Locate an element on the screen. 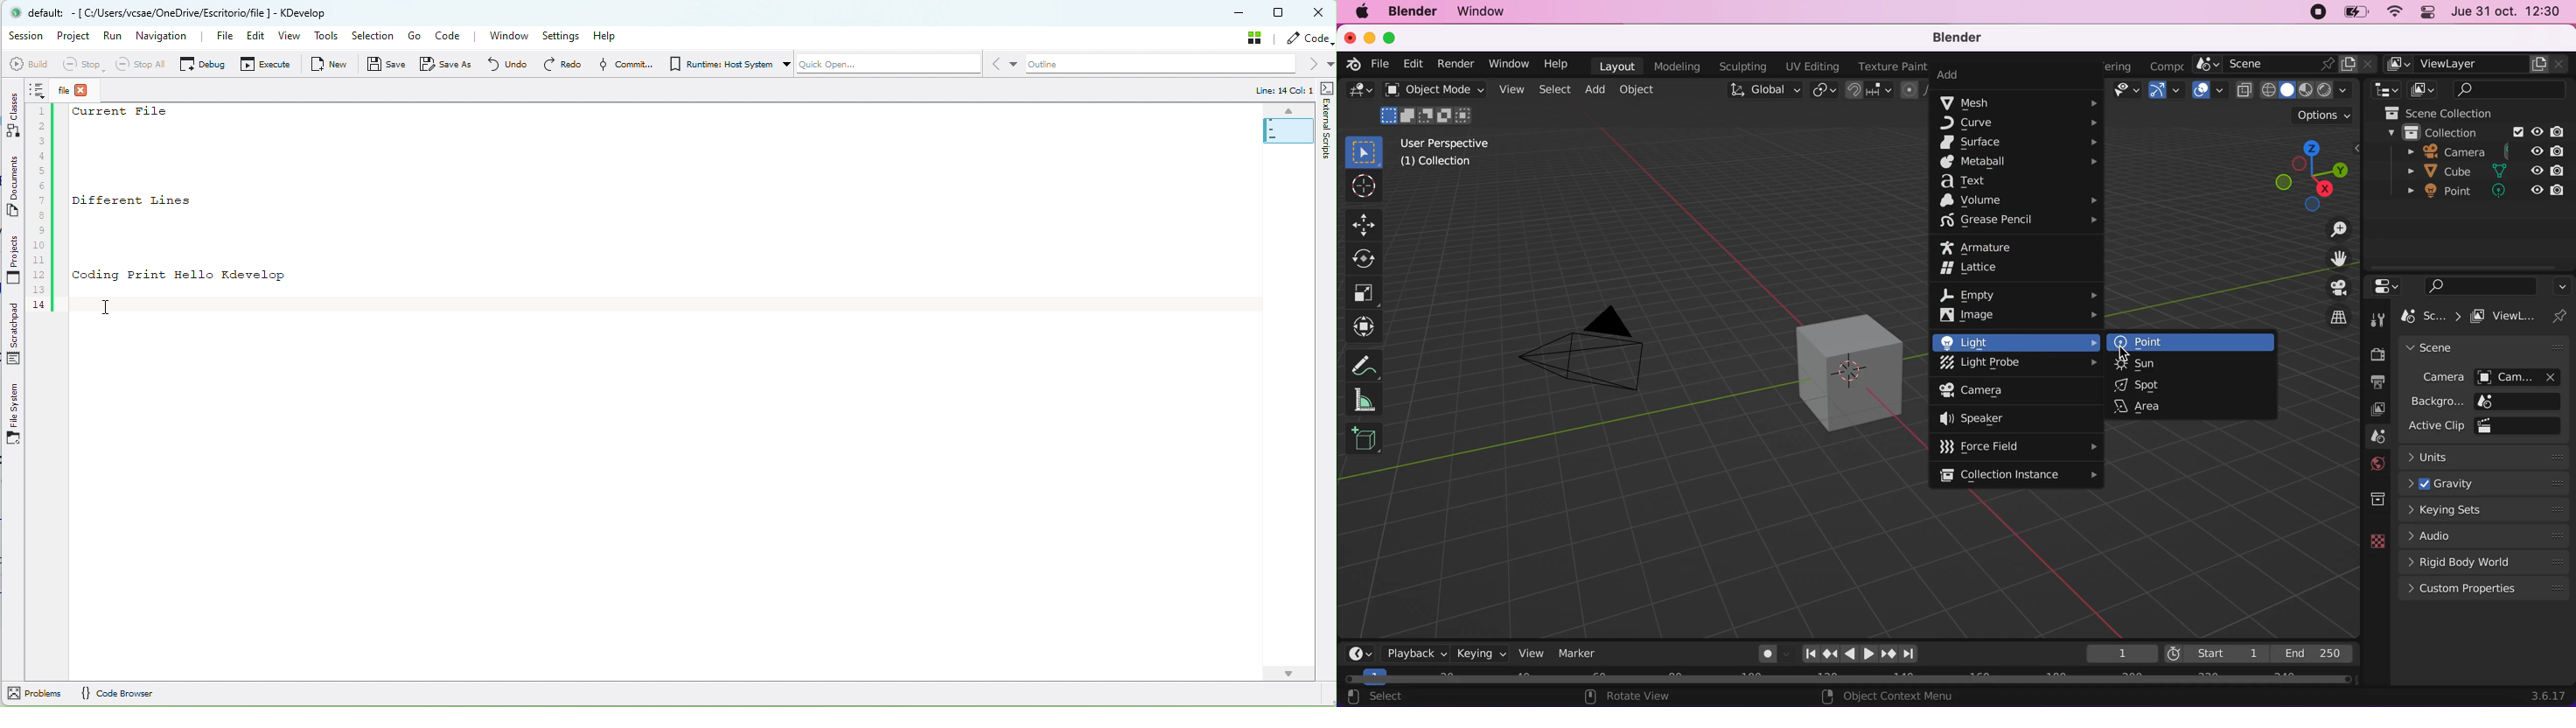  display view is located at coordinates (2424, 90).